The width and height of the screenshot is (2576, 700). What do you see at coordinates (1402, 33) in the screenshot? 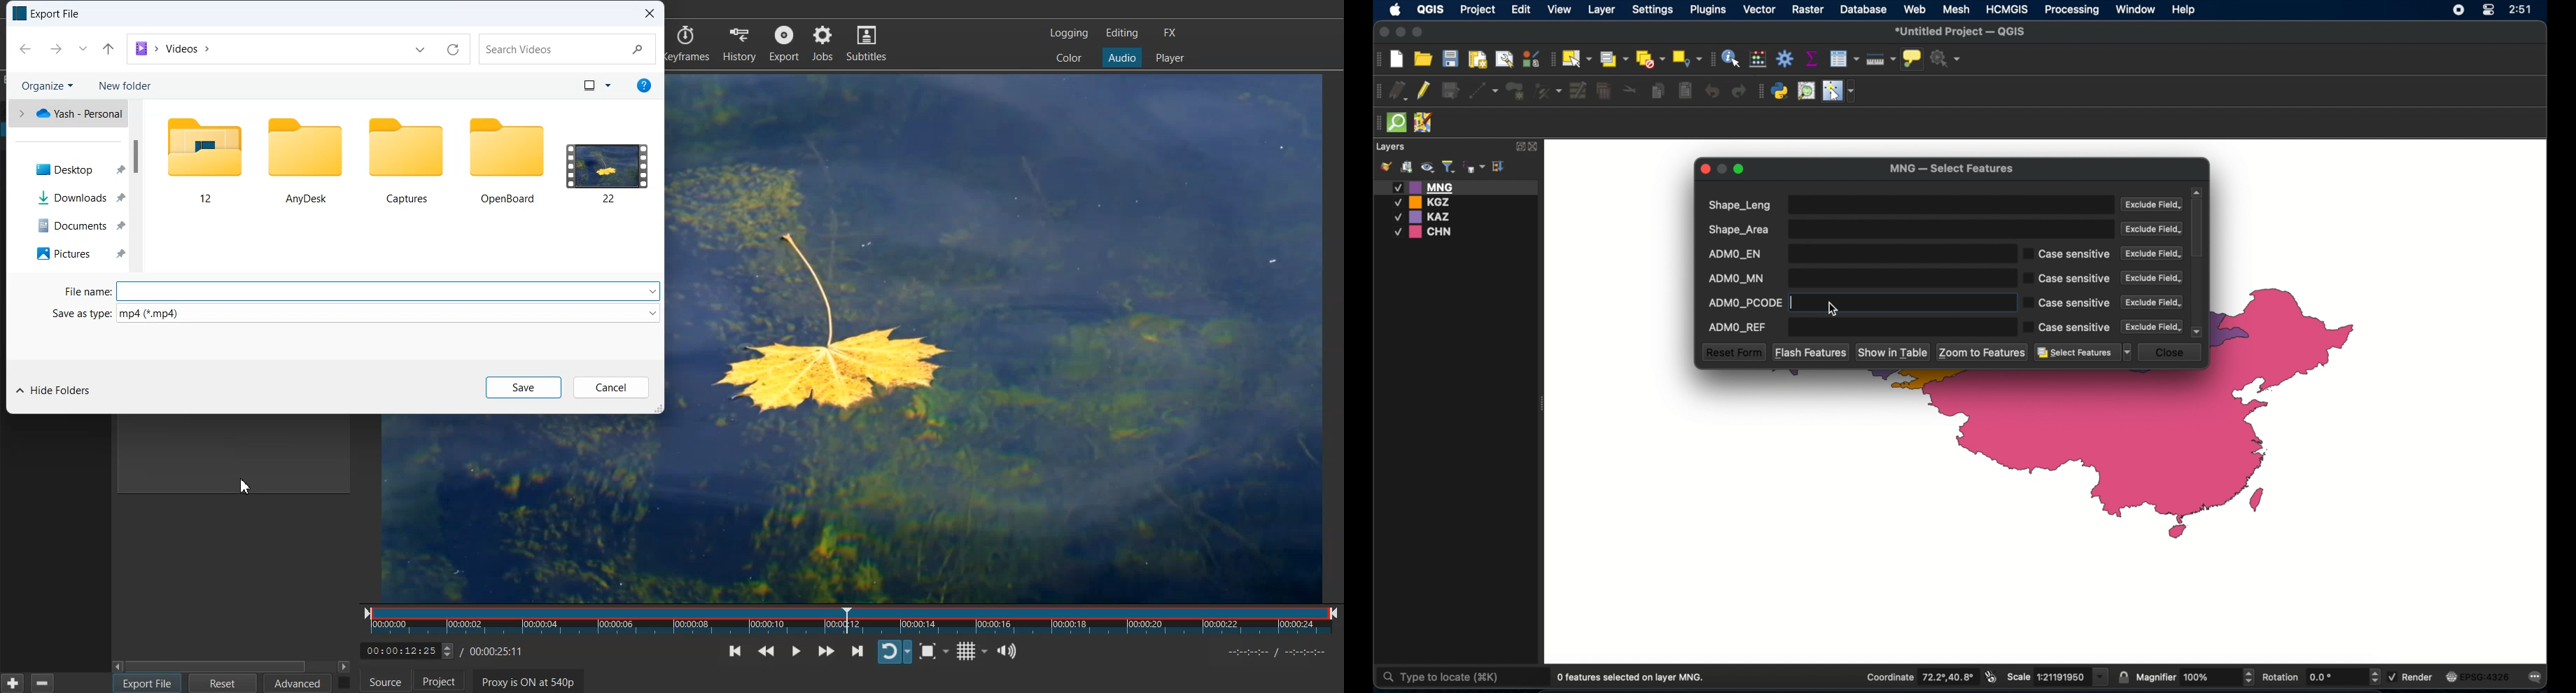
I see `minimize` at bounding box center [1402, 33].